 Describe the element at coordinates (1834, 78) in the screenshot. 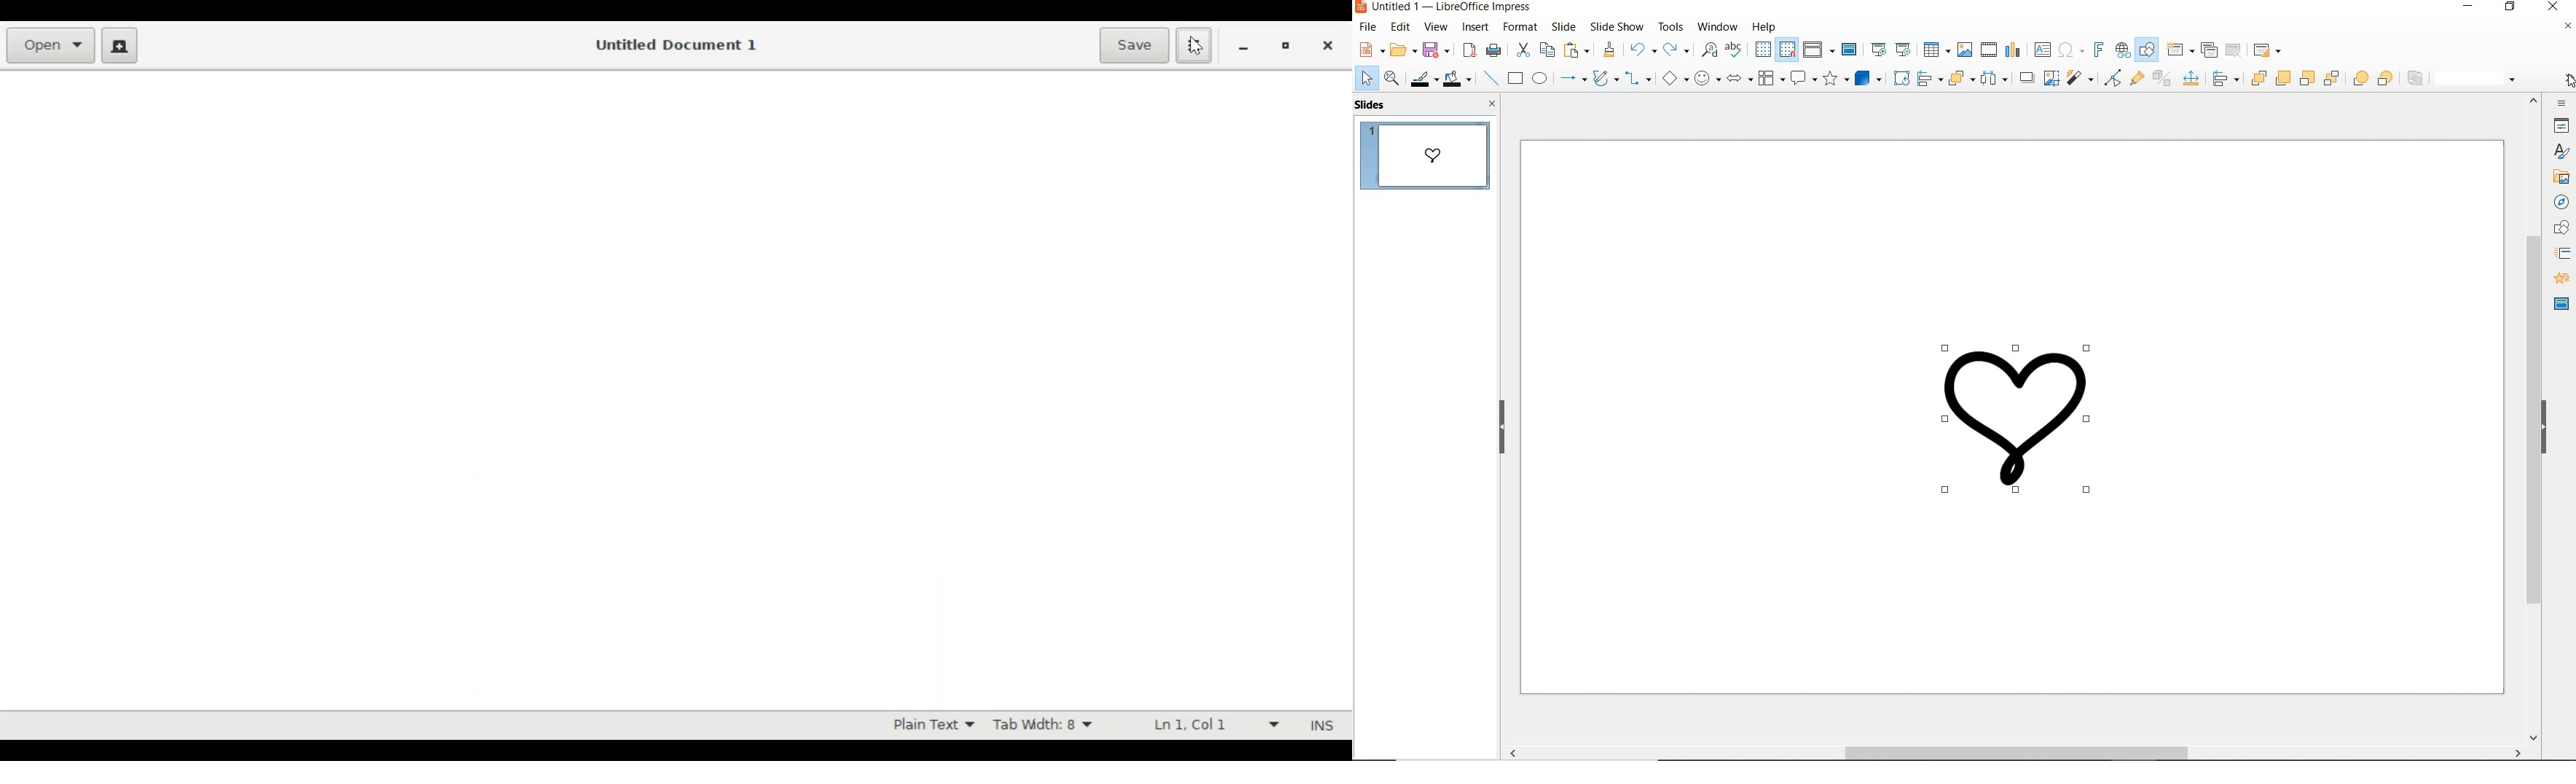

I see `stars and banners` at that location.